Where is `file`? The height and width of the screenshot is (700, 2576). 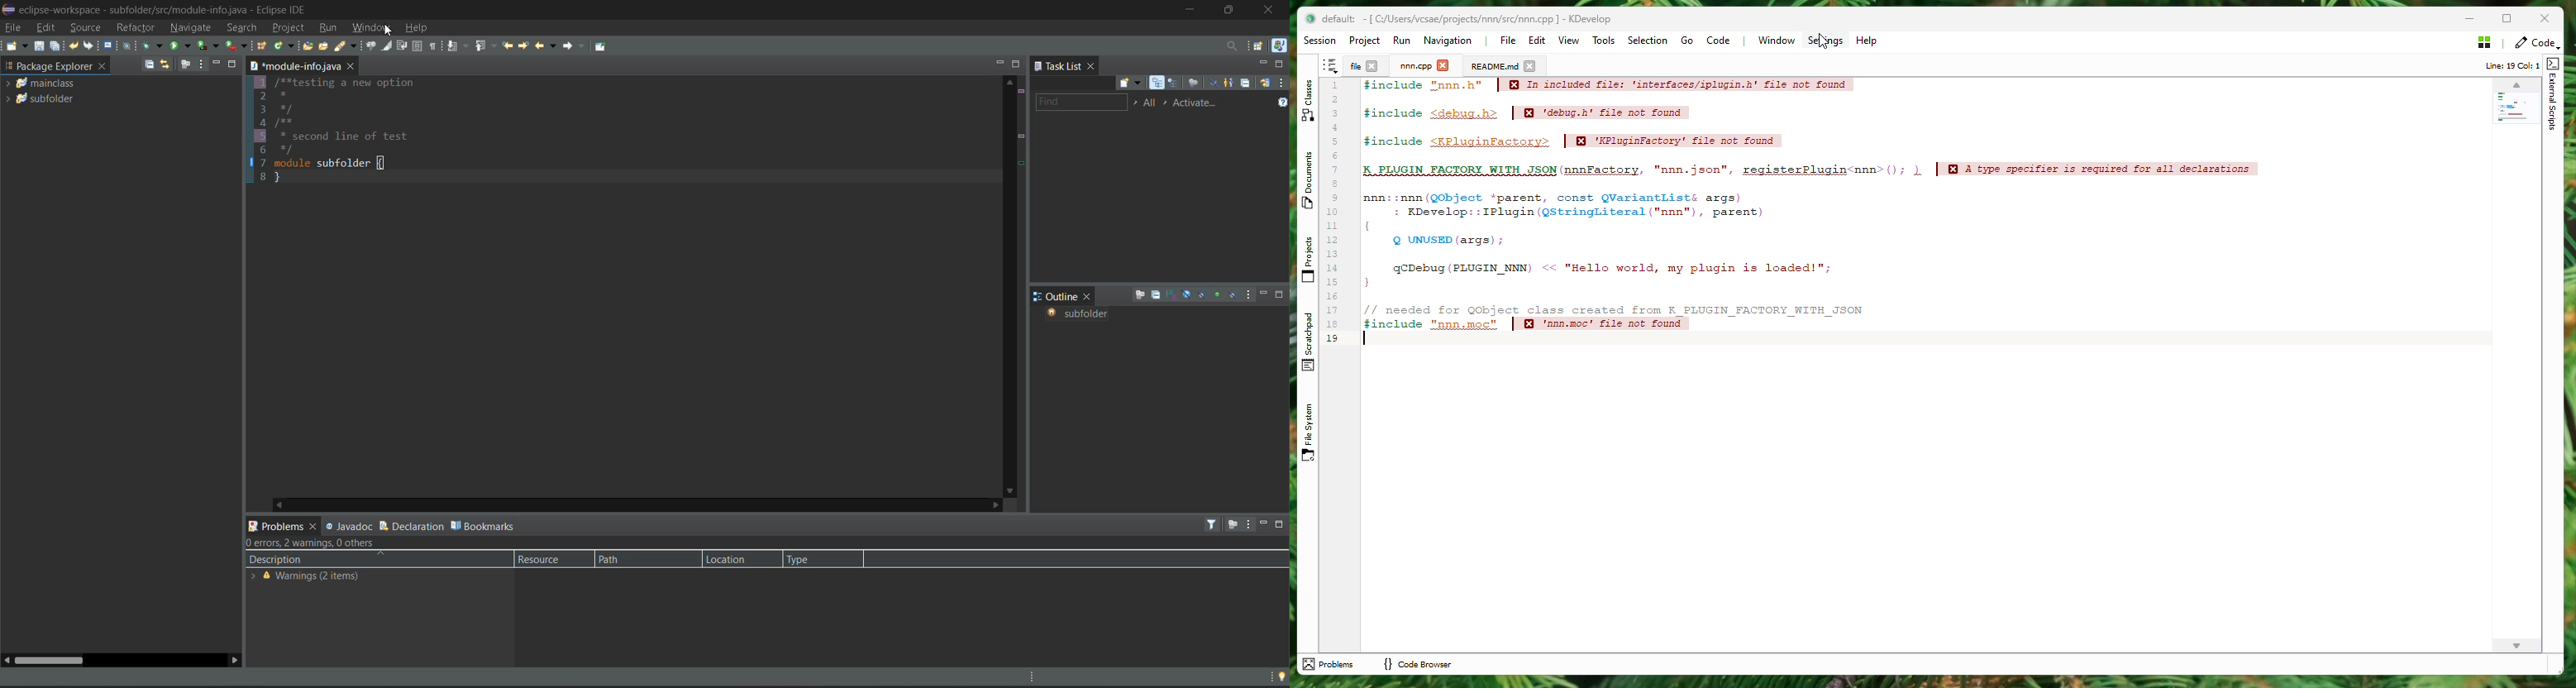
file is located at coordinates (14, 27).